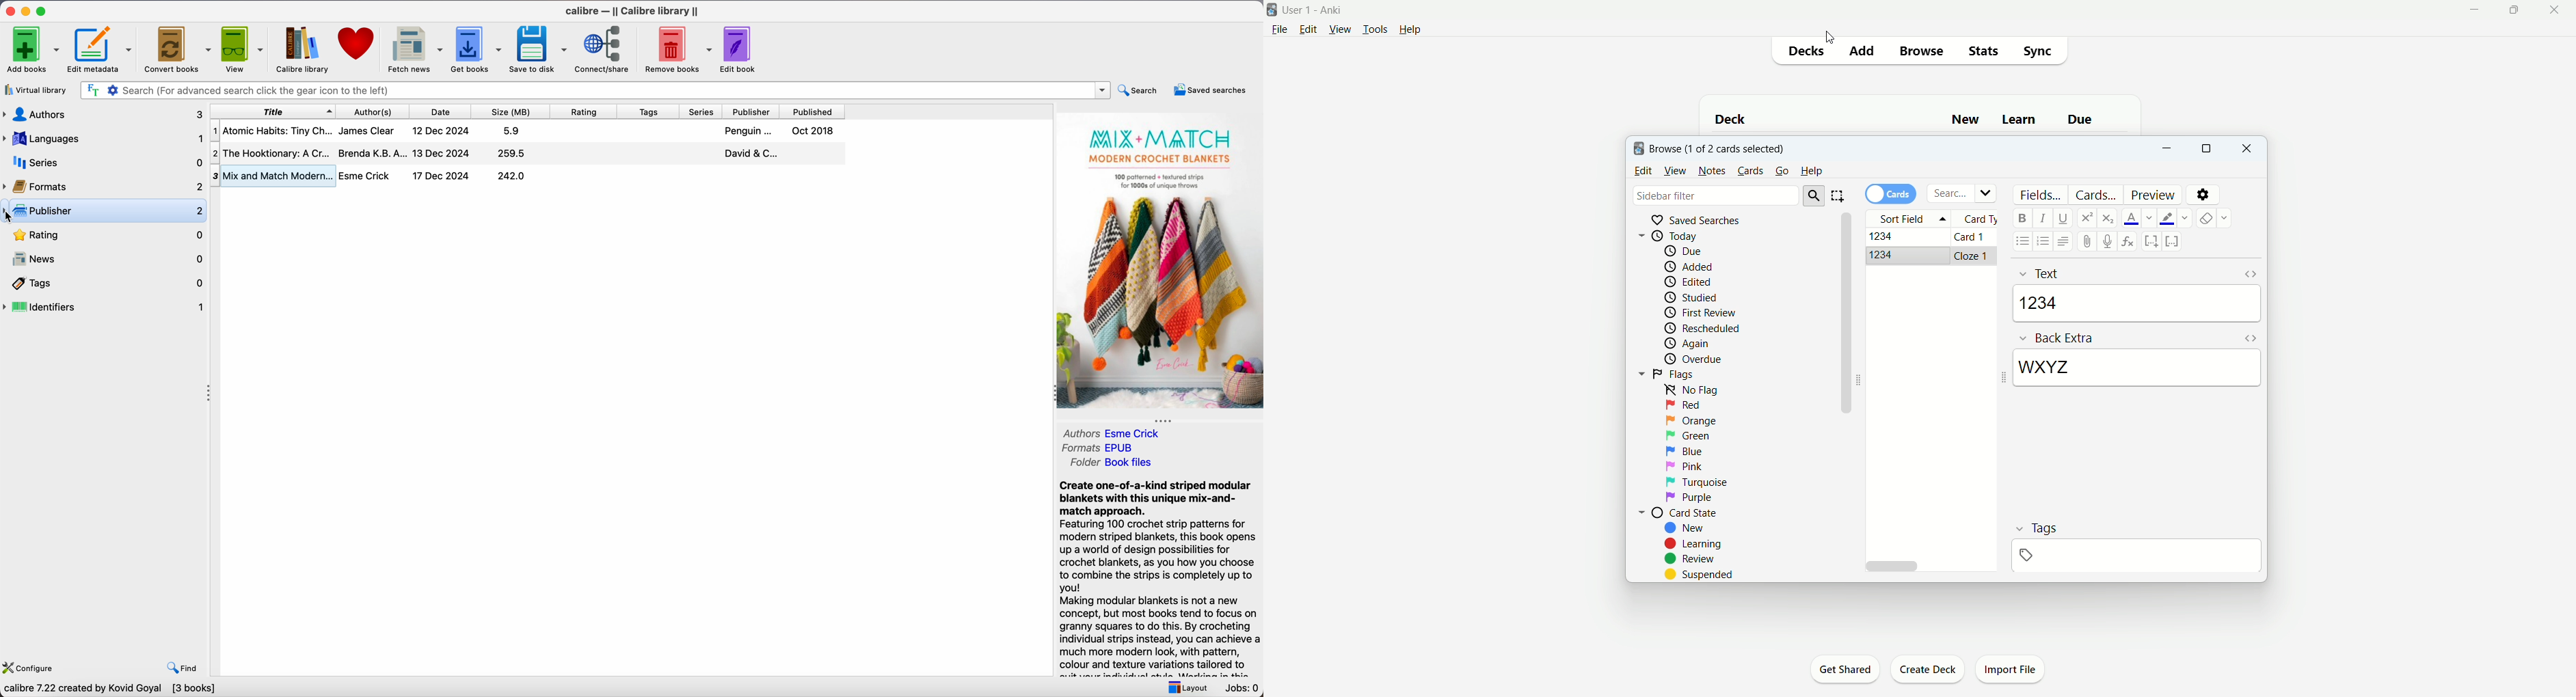 This screenshot has height=700, width=2576. I want to click on orange, so click(1690, 420).